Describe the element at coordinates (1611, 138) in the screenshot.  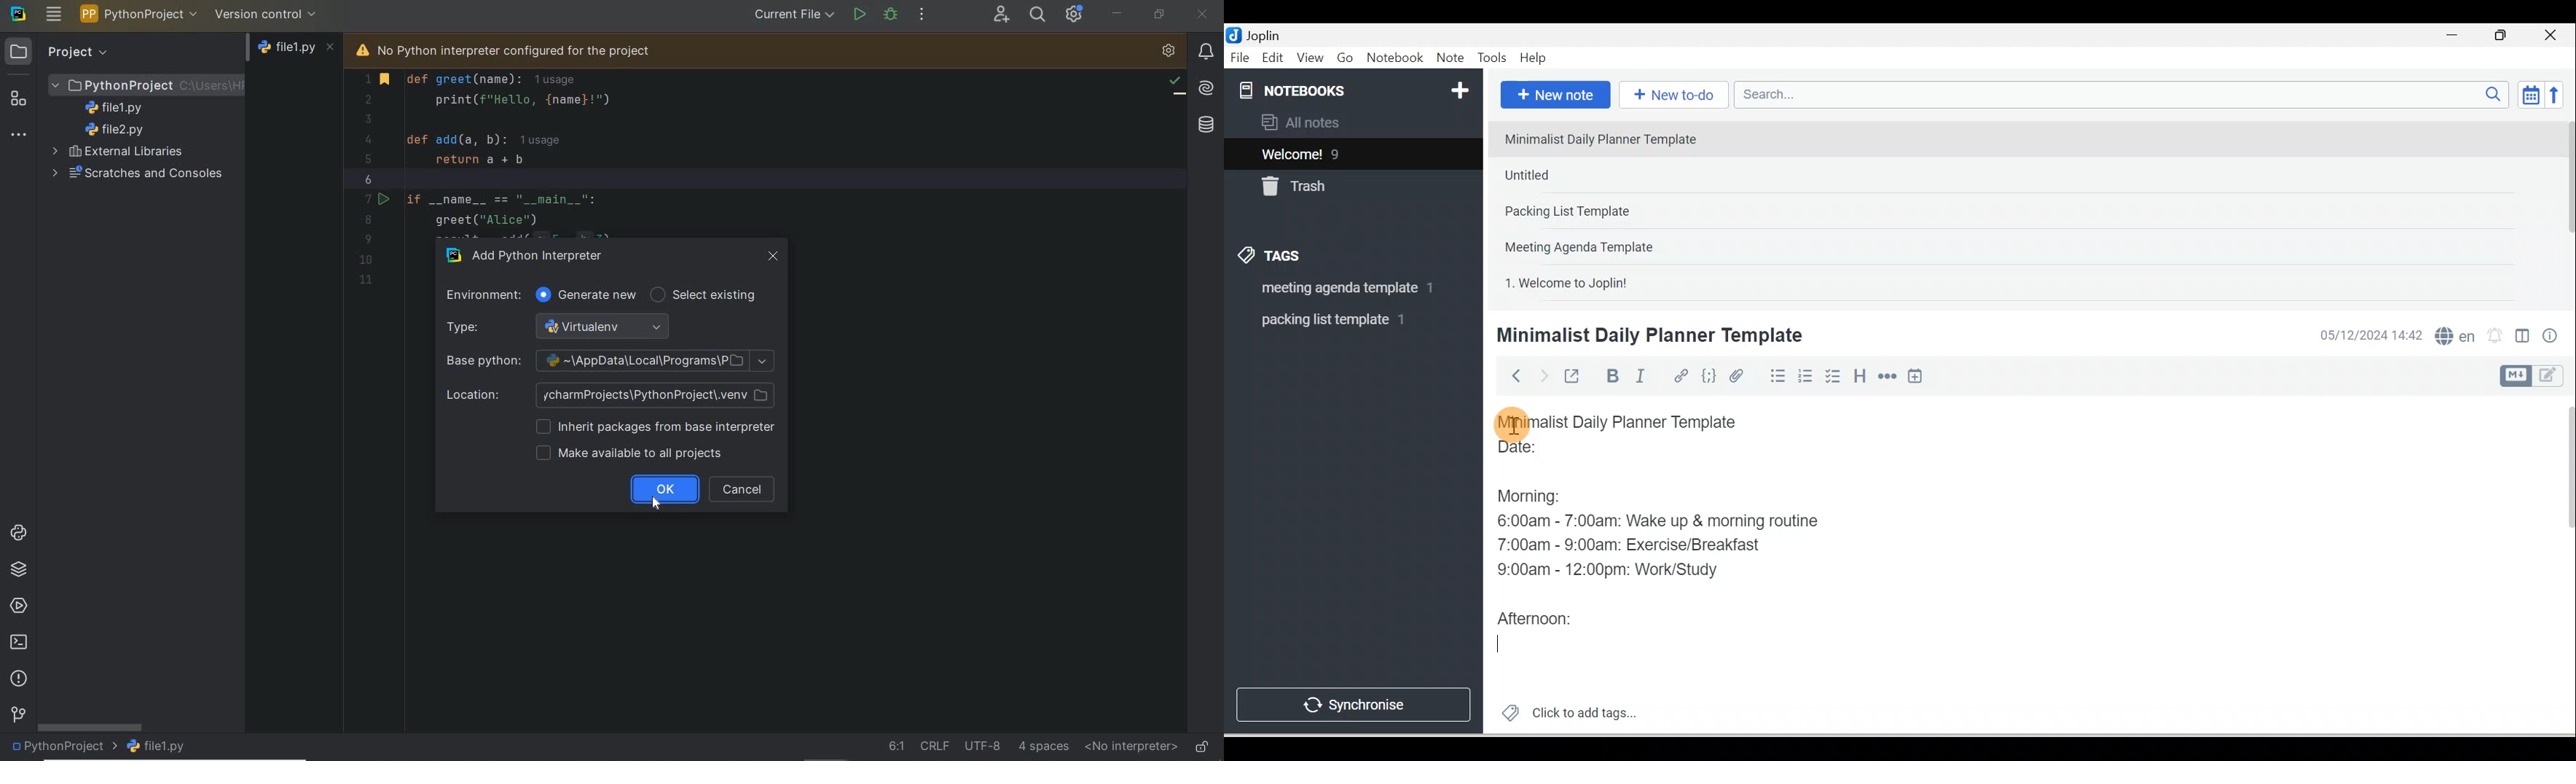
I see `Note 1` at that location.